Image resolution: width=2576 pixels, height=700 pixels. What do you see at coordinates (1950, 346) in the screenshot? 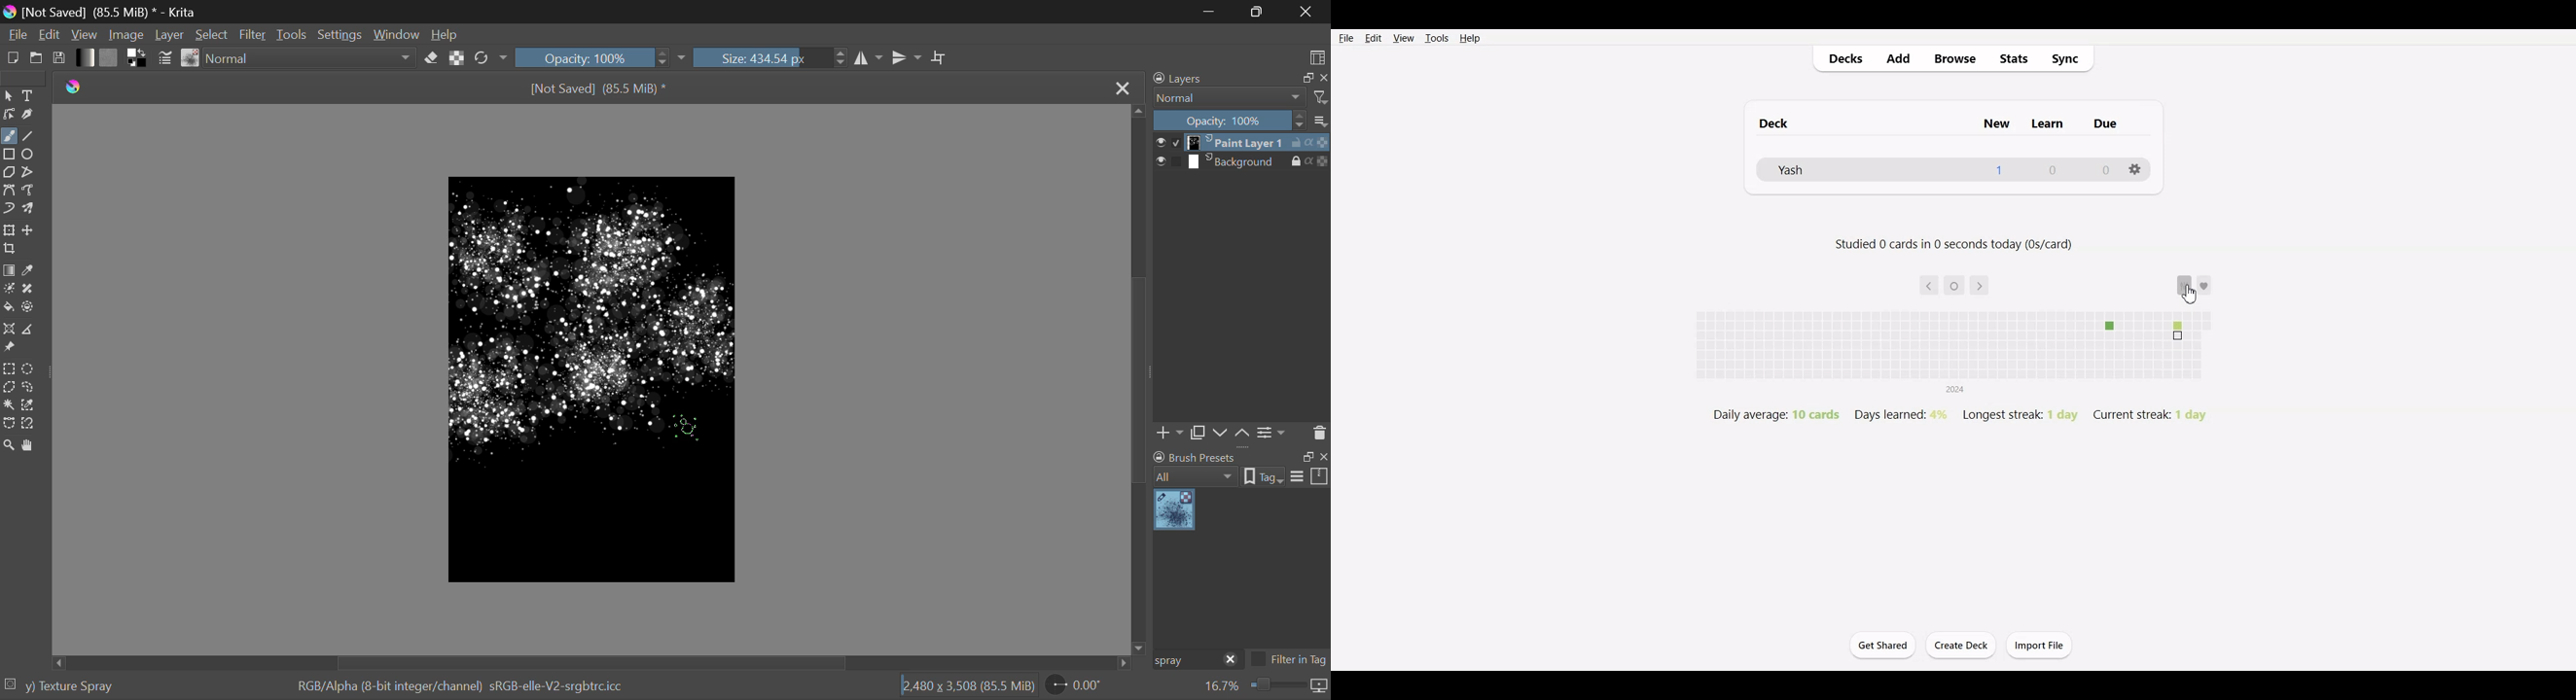
I see `File review` at bounding box center [1950, 346].